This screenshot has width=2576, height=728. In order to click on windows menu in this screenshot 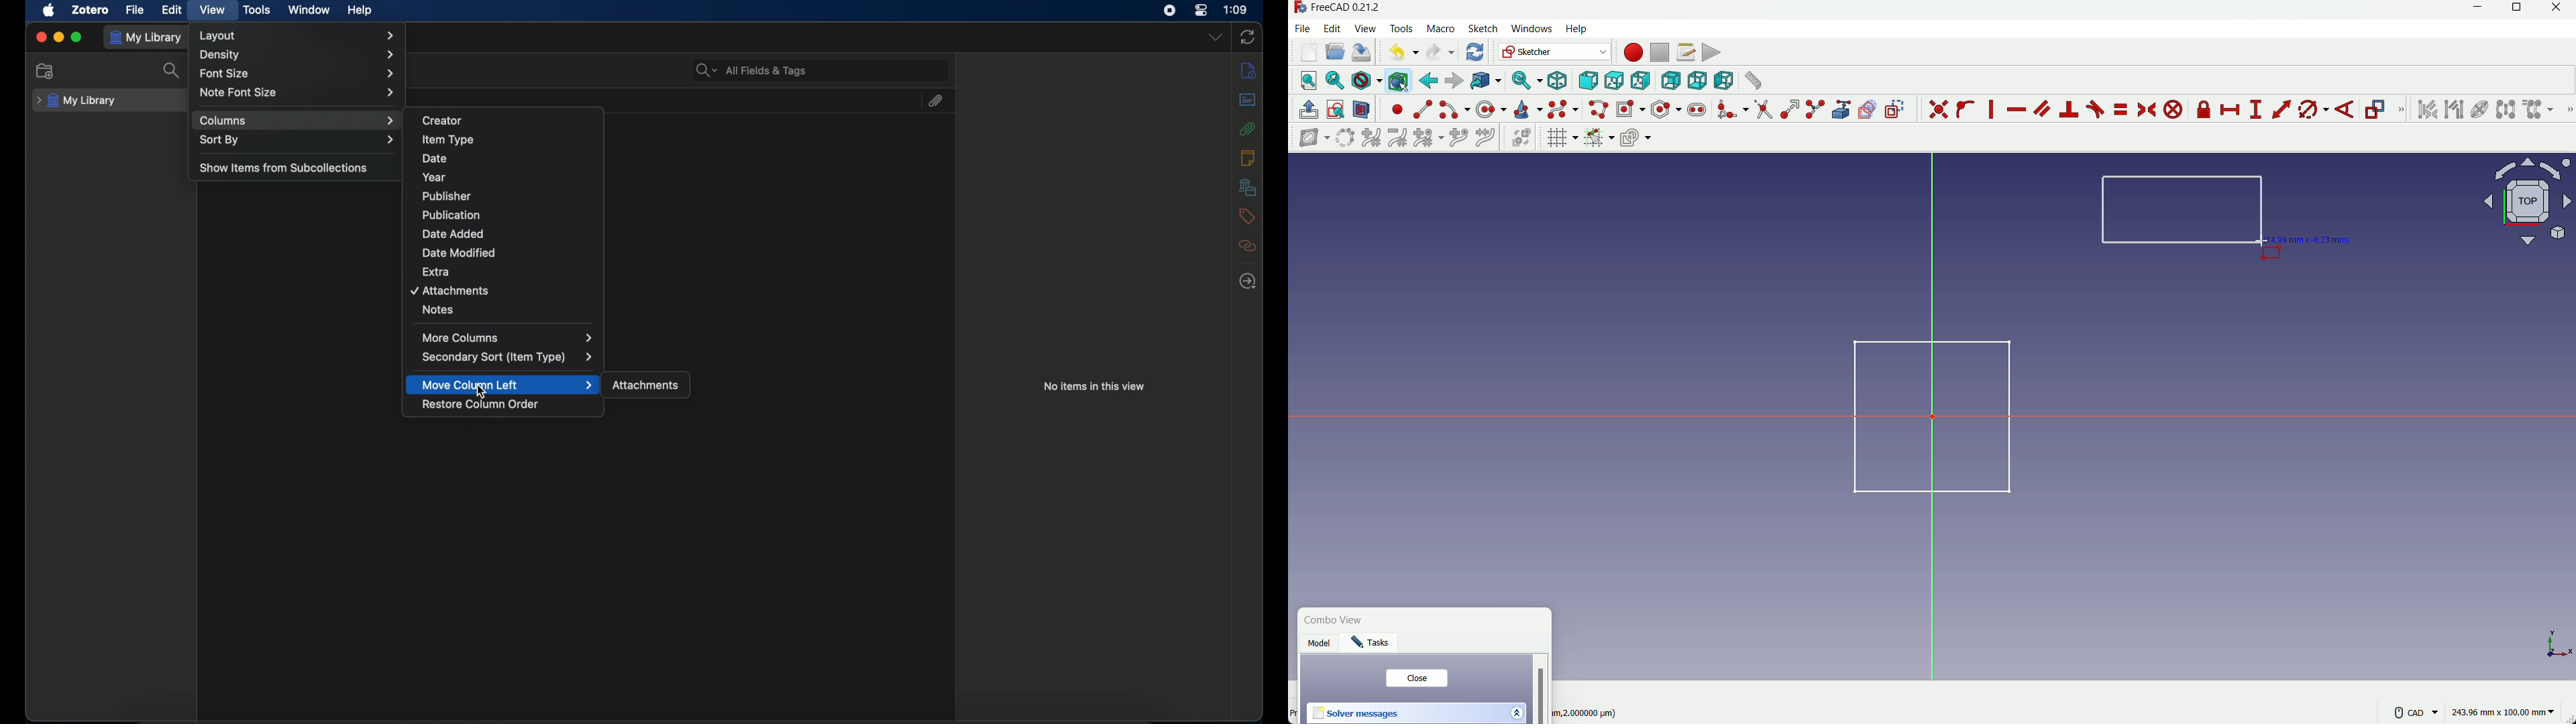, I will do `click(1531, 29)`.